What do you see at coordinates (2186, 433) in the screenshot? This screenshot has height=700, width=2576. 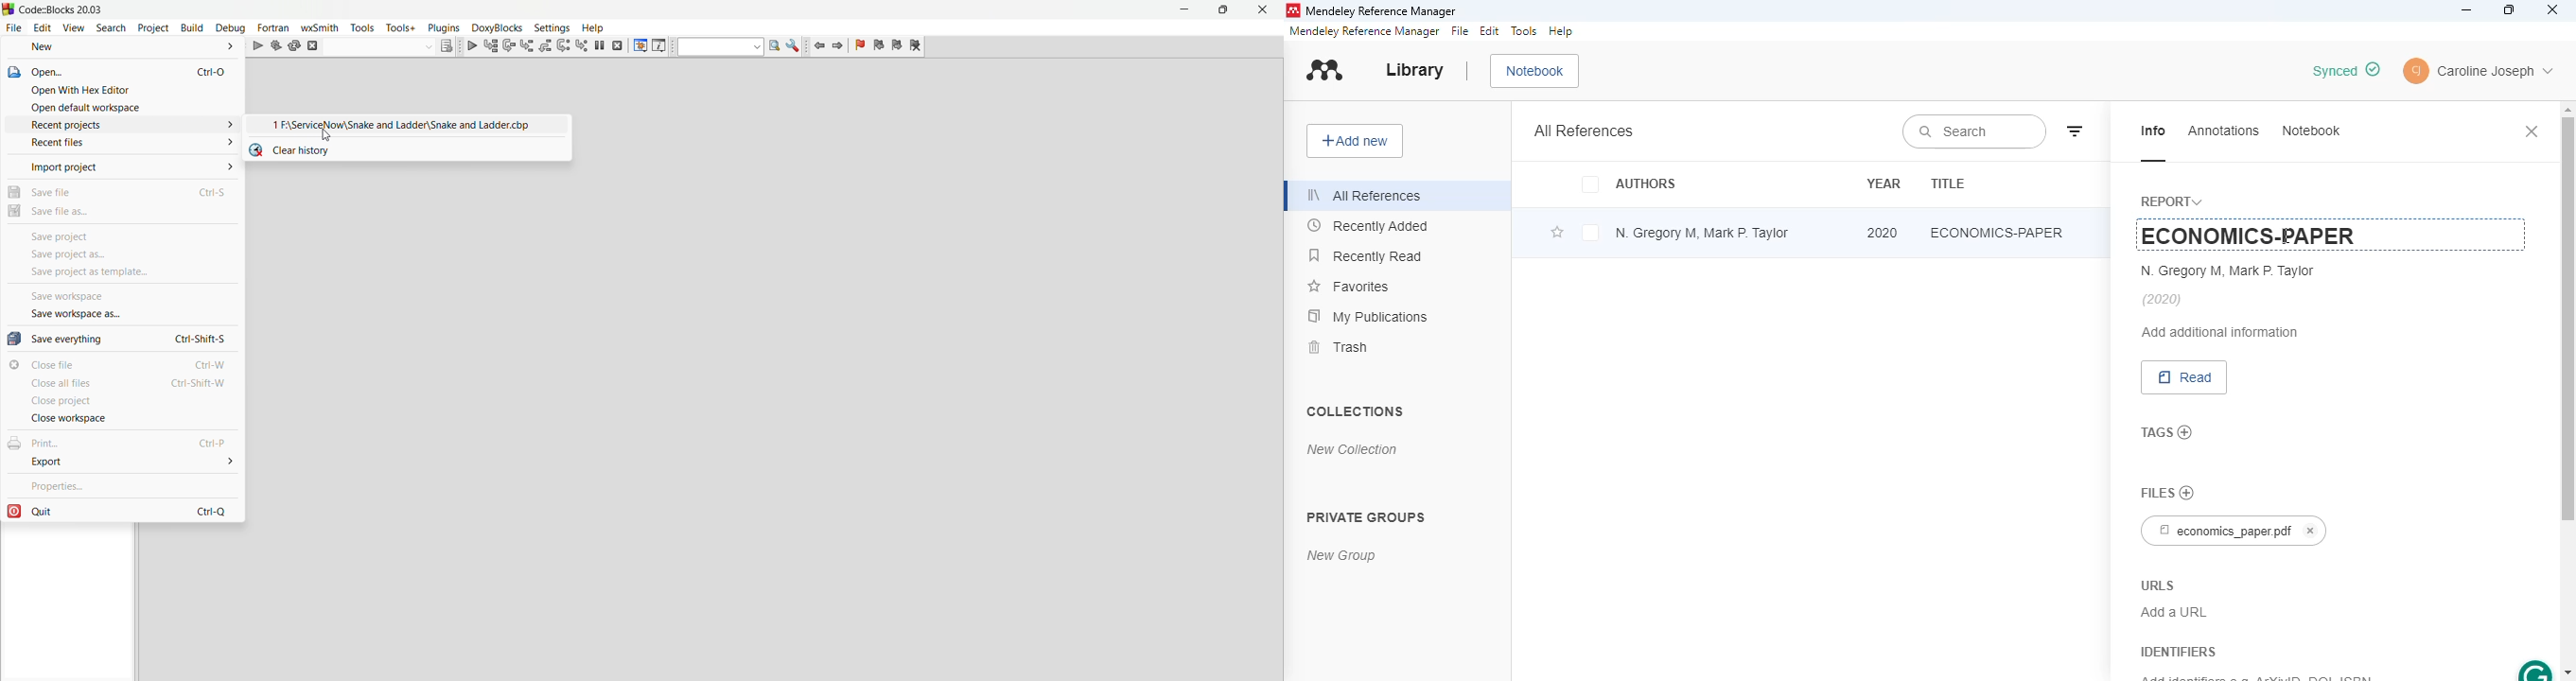 I see `add` at bounding box center [2186, 433].